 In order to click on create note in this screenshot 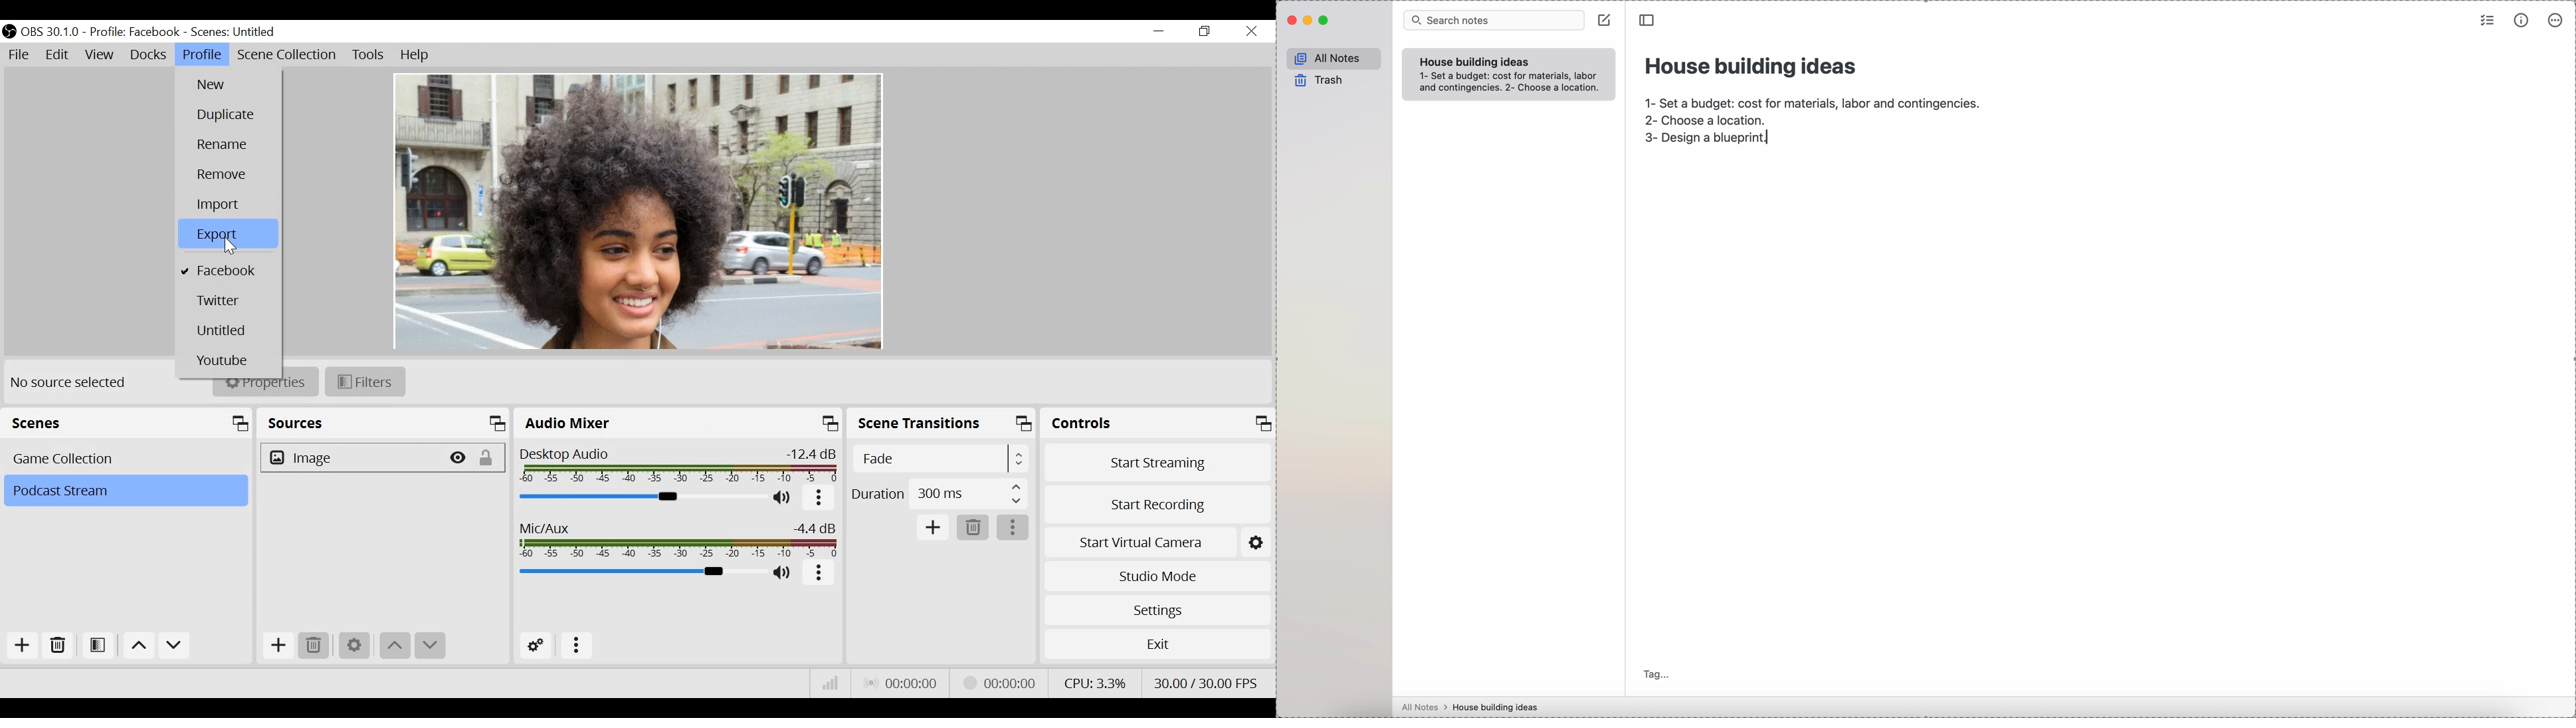, I will do `click(1607, 23)`.